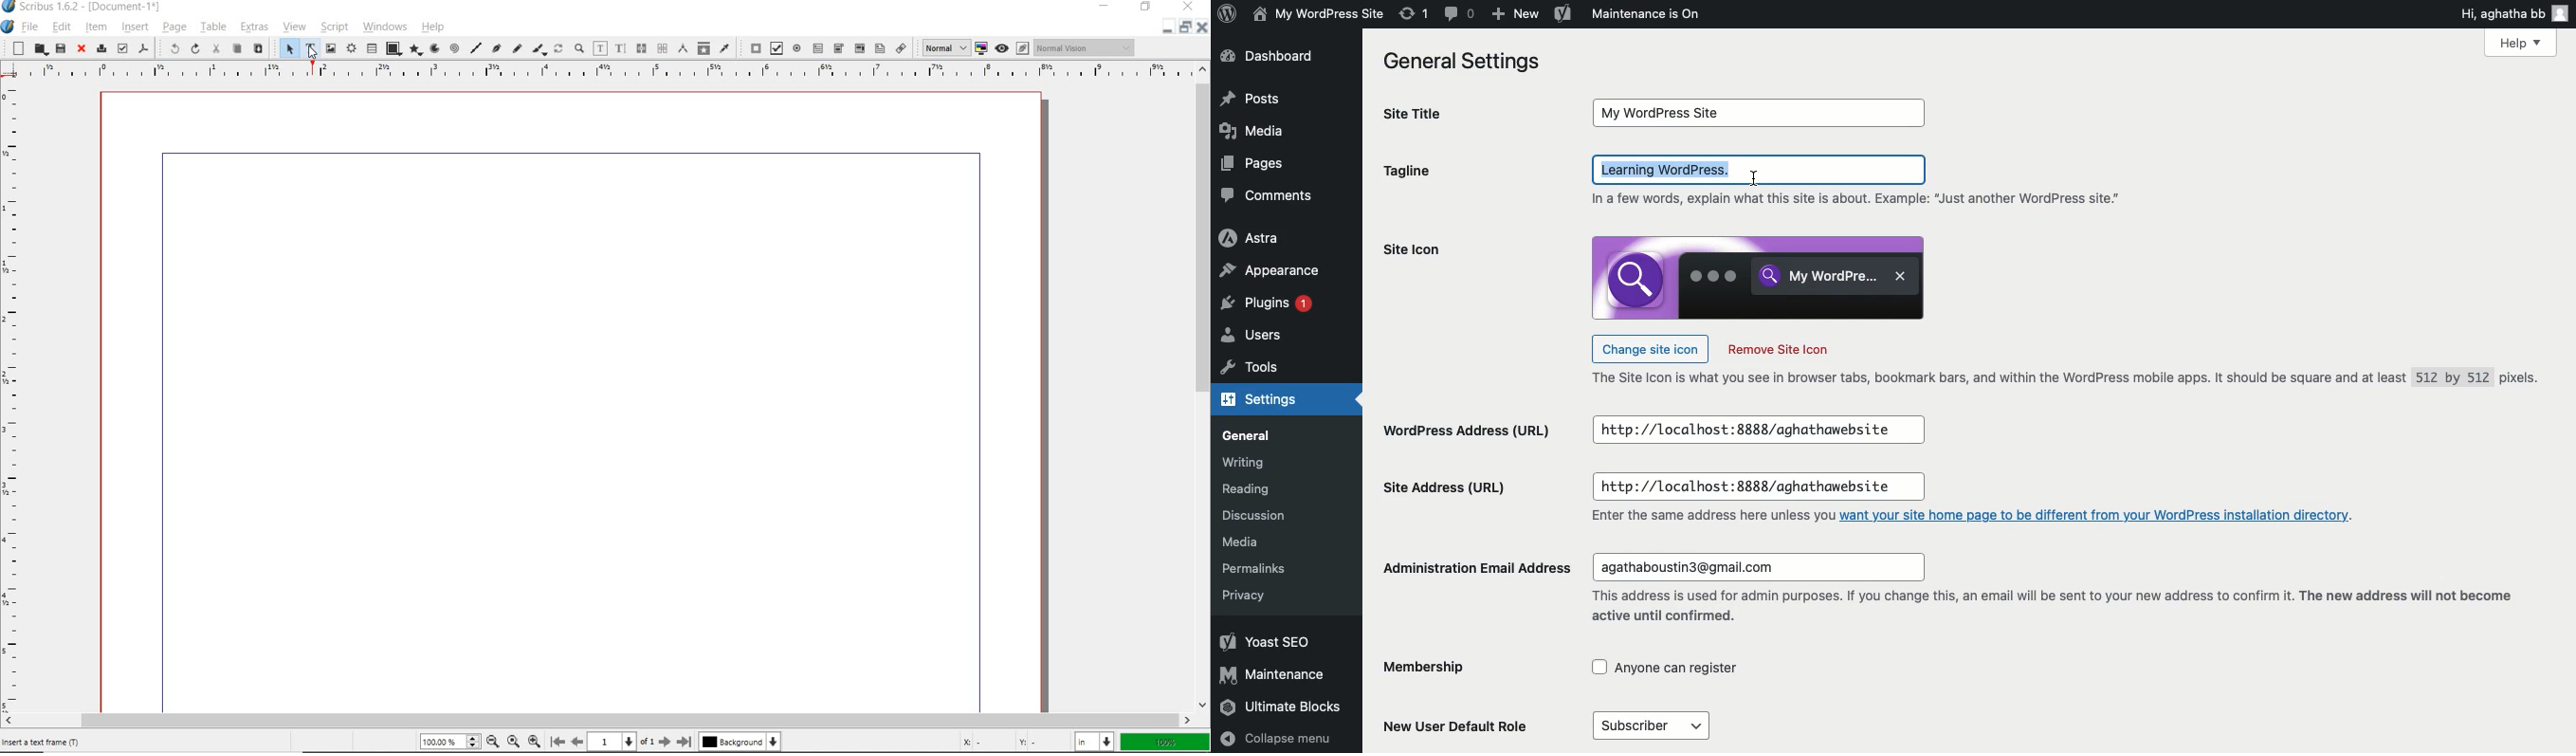 Image resolution: width=2576 pixels, height=756 pixels. I want to click on shape, so click(393, 48).